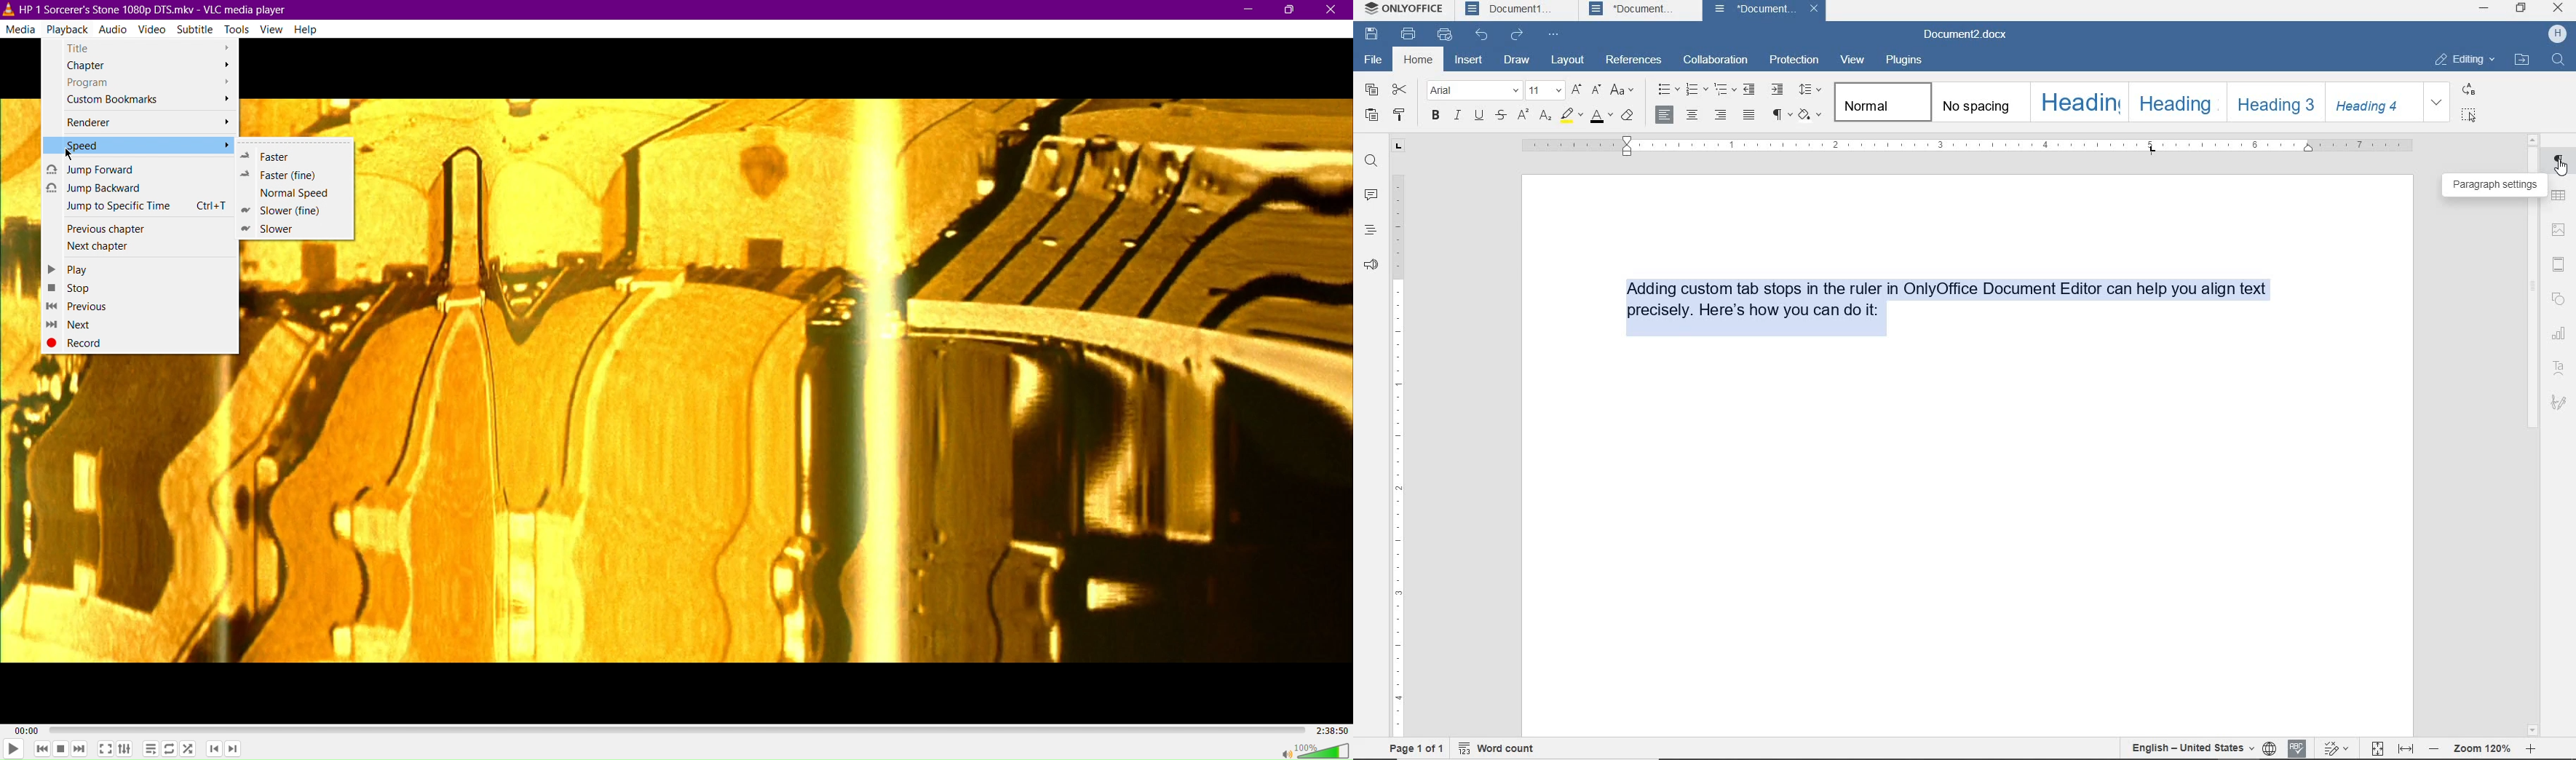  Describe the element at coordinates (1445, 35) in the screenshot. I see `quick print` at that location.